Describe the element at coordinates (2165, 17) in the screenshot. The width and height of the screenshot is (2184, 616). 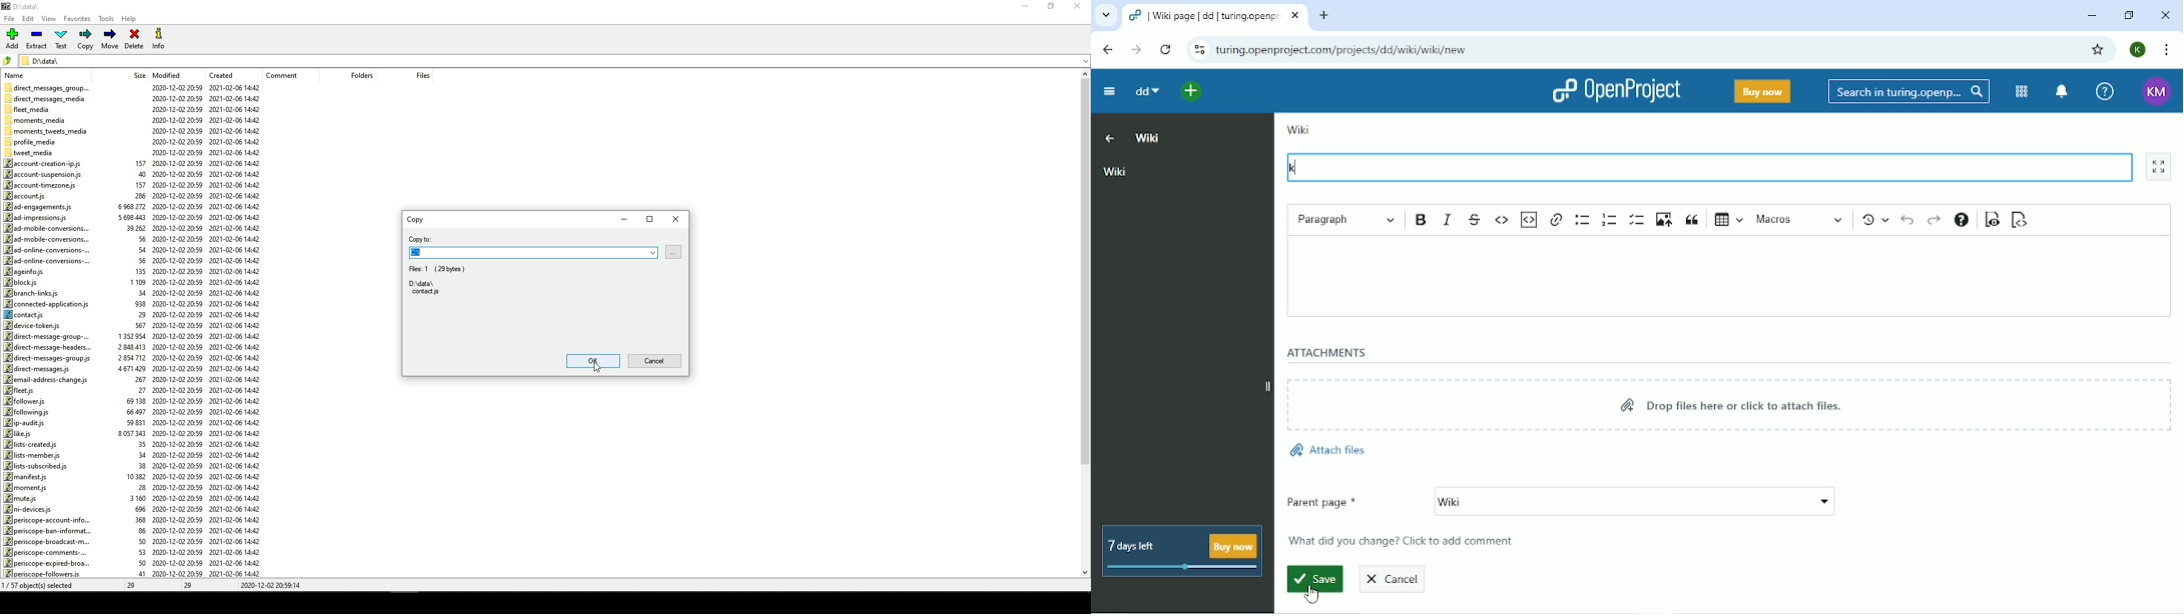
I see `Close` at that location.